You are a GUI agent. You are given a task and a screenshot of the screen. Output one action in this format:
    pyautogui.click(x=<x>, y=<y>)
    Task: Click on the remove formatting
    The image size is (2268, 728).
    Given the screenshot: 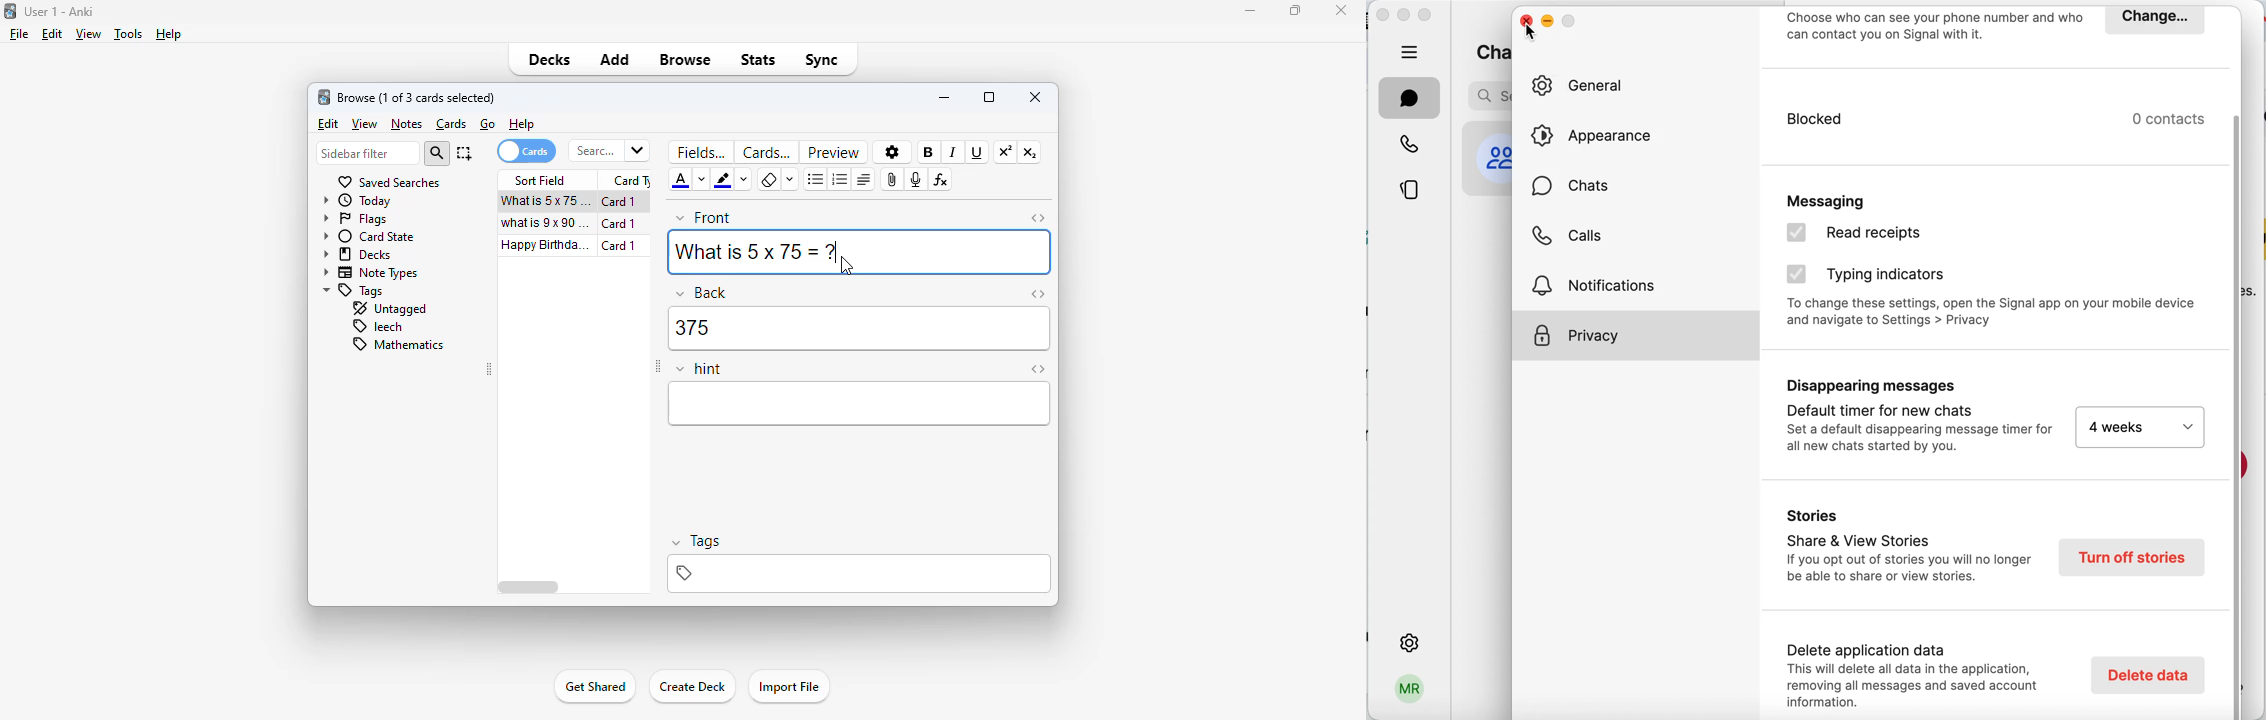 What is the action you would take?
    pyautogui.click(x=770, y=179)
    